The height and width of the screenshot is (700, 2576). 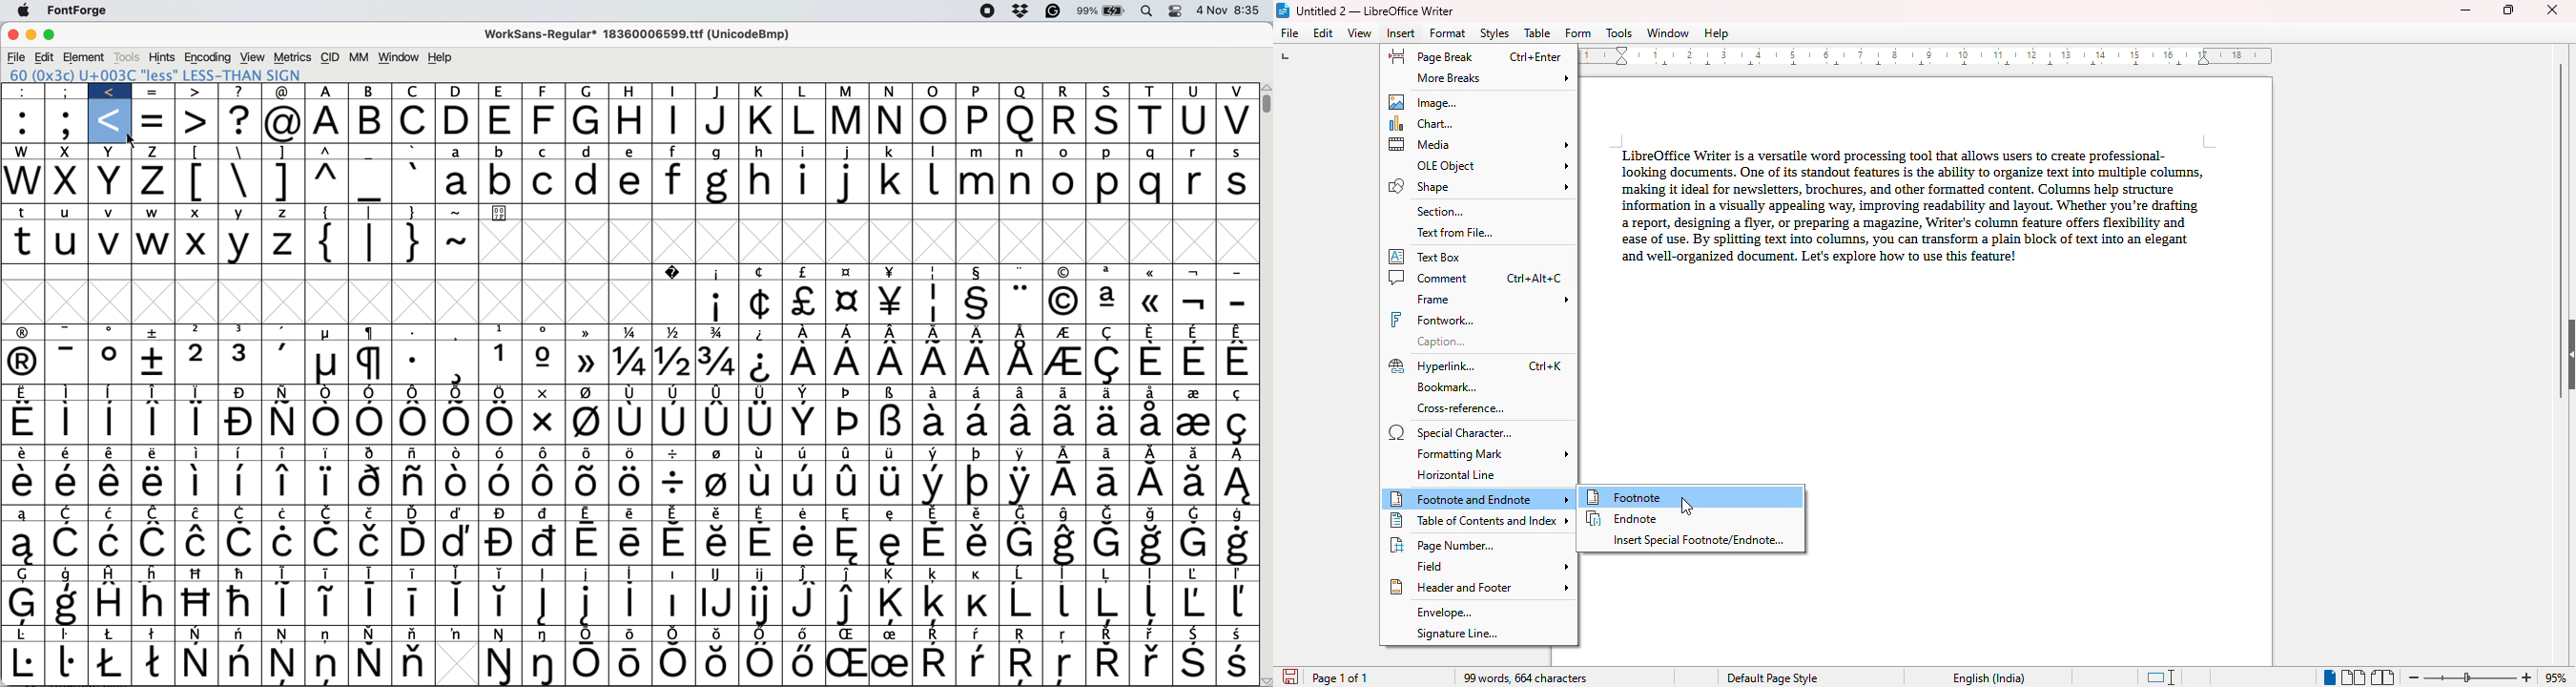 I want to click on special character, so click(x=1452, y=433).